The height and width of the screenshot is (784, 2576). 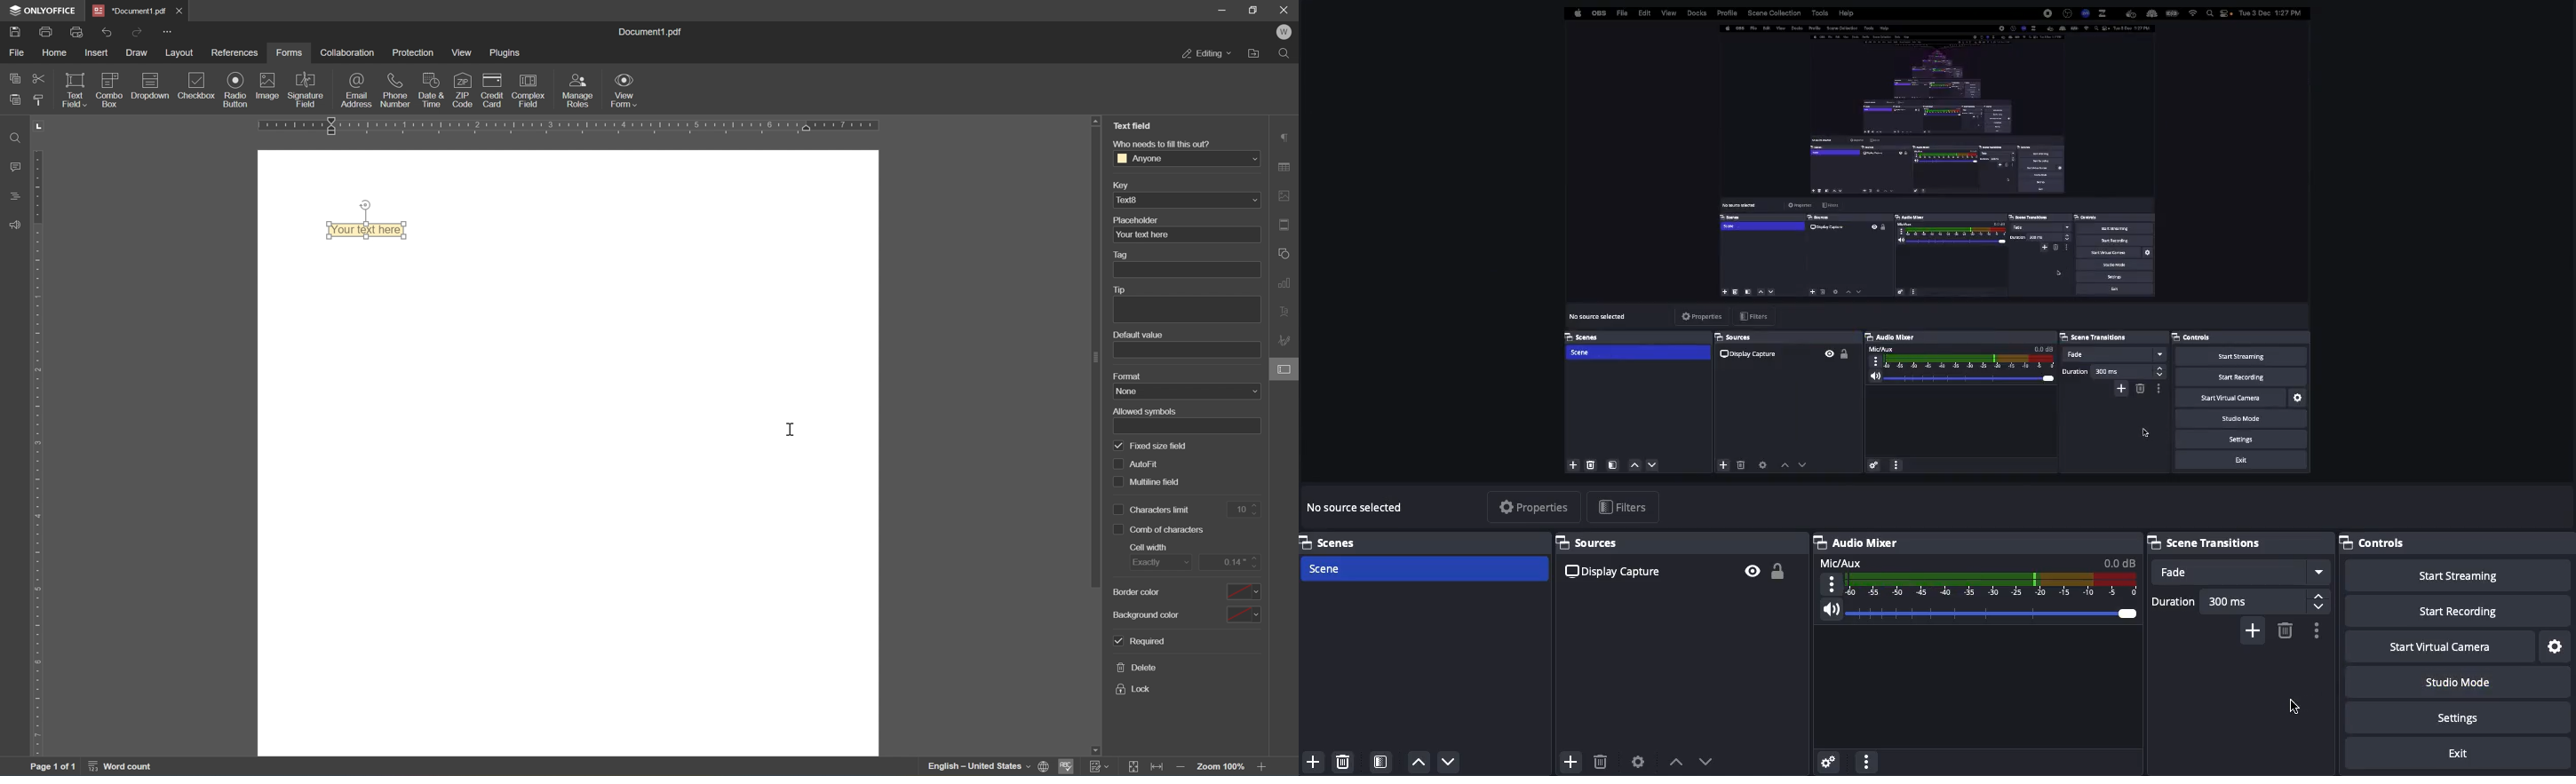 What do you see at coordinates (180, 12) in the screenshot?
I see `close` at bounding box center [180, 12].